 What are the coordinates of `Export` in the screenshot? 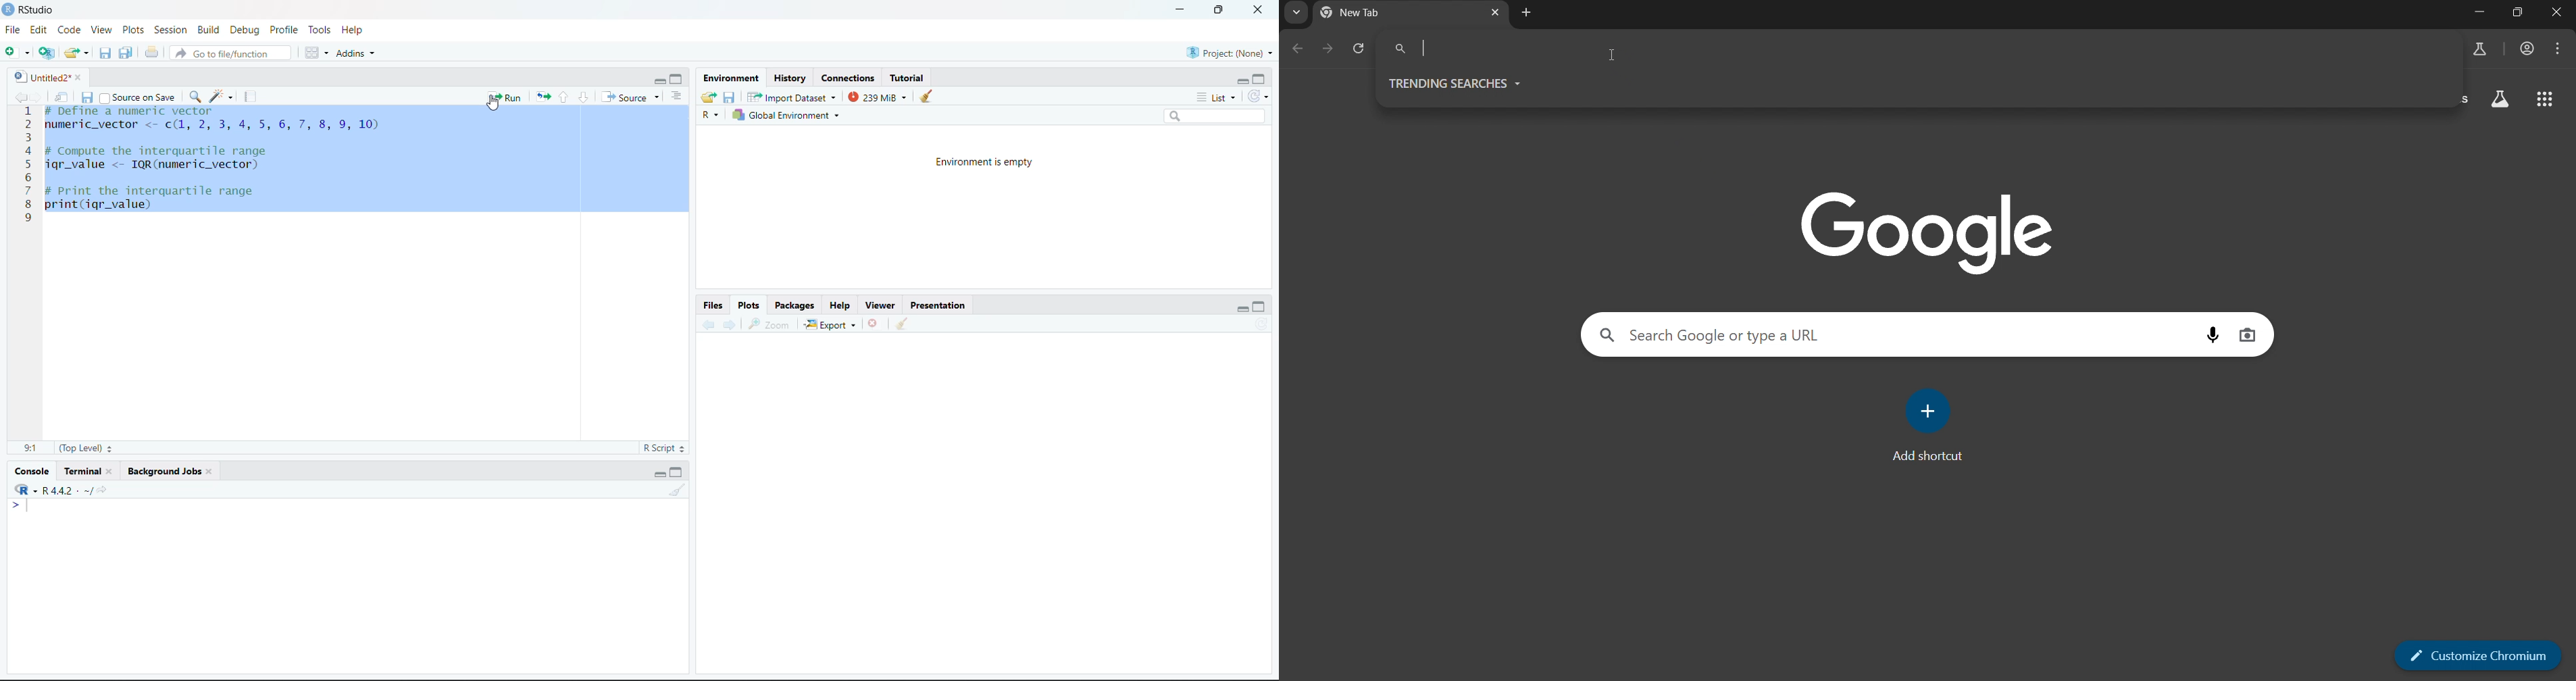 It's located at (832, 325).